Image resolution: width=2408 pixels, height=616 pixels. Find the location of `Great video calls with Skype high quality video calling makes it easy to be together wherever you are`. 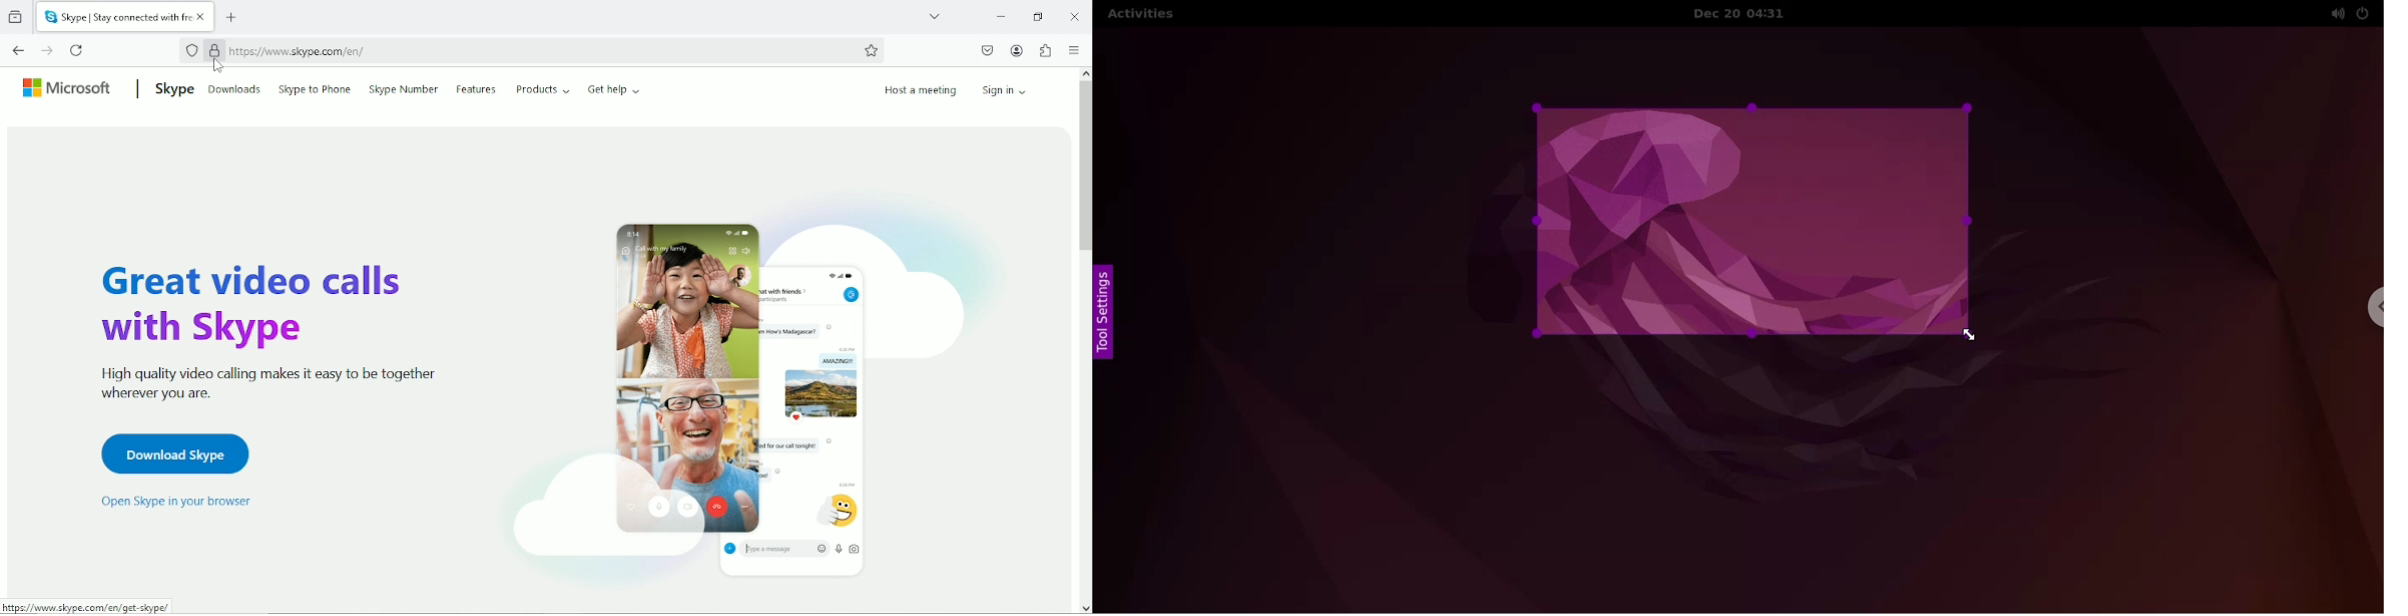

Great video calls with Skype high quality video calling makes it easy to be together wherever you are is located at coordinates (261, 329).